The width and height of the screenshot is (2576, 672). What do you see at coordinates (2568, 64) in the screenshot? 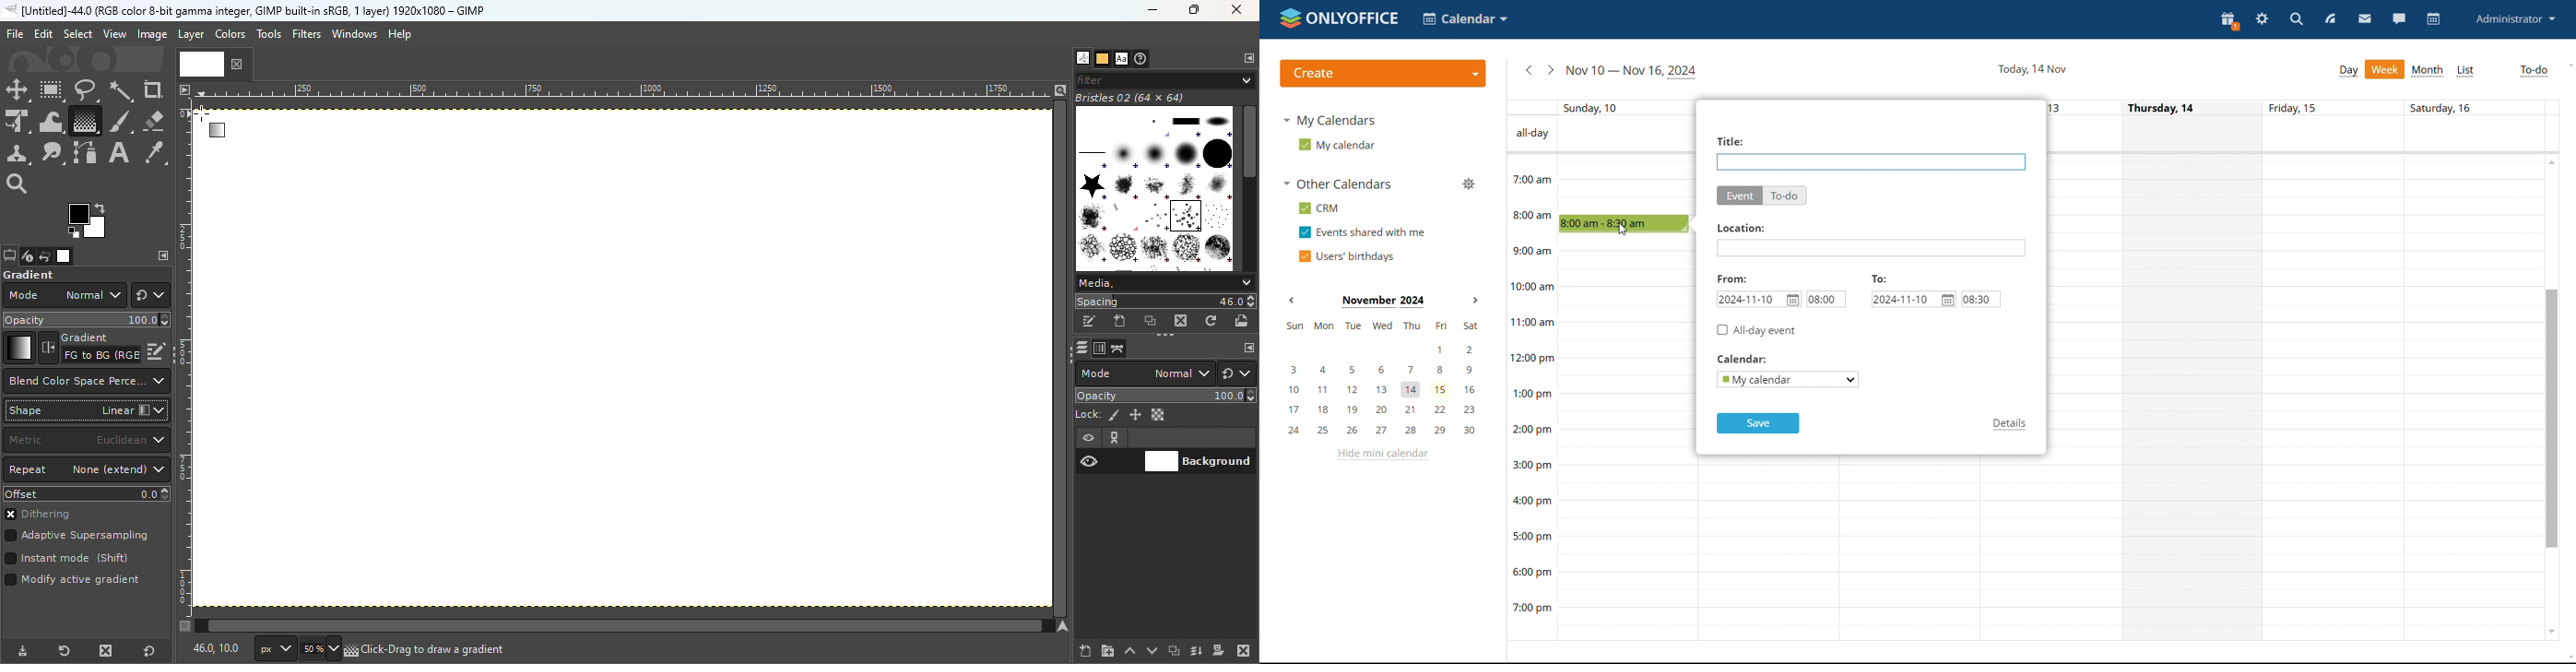
I see `scroll up` at bounding box center [2568, 64].